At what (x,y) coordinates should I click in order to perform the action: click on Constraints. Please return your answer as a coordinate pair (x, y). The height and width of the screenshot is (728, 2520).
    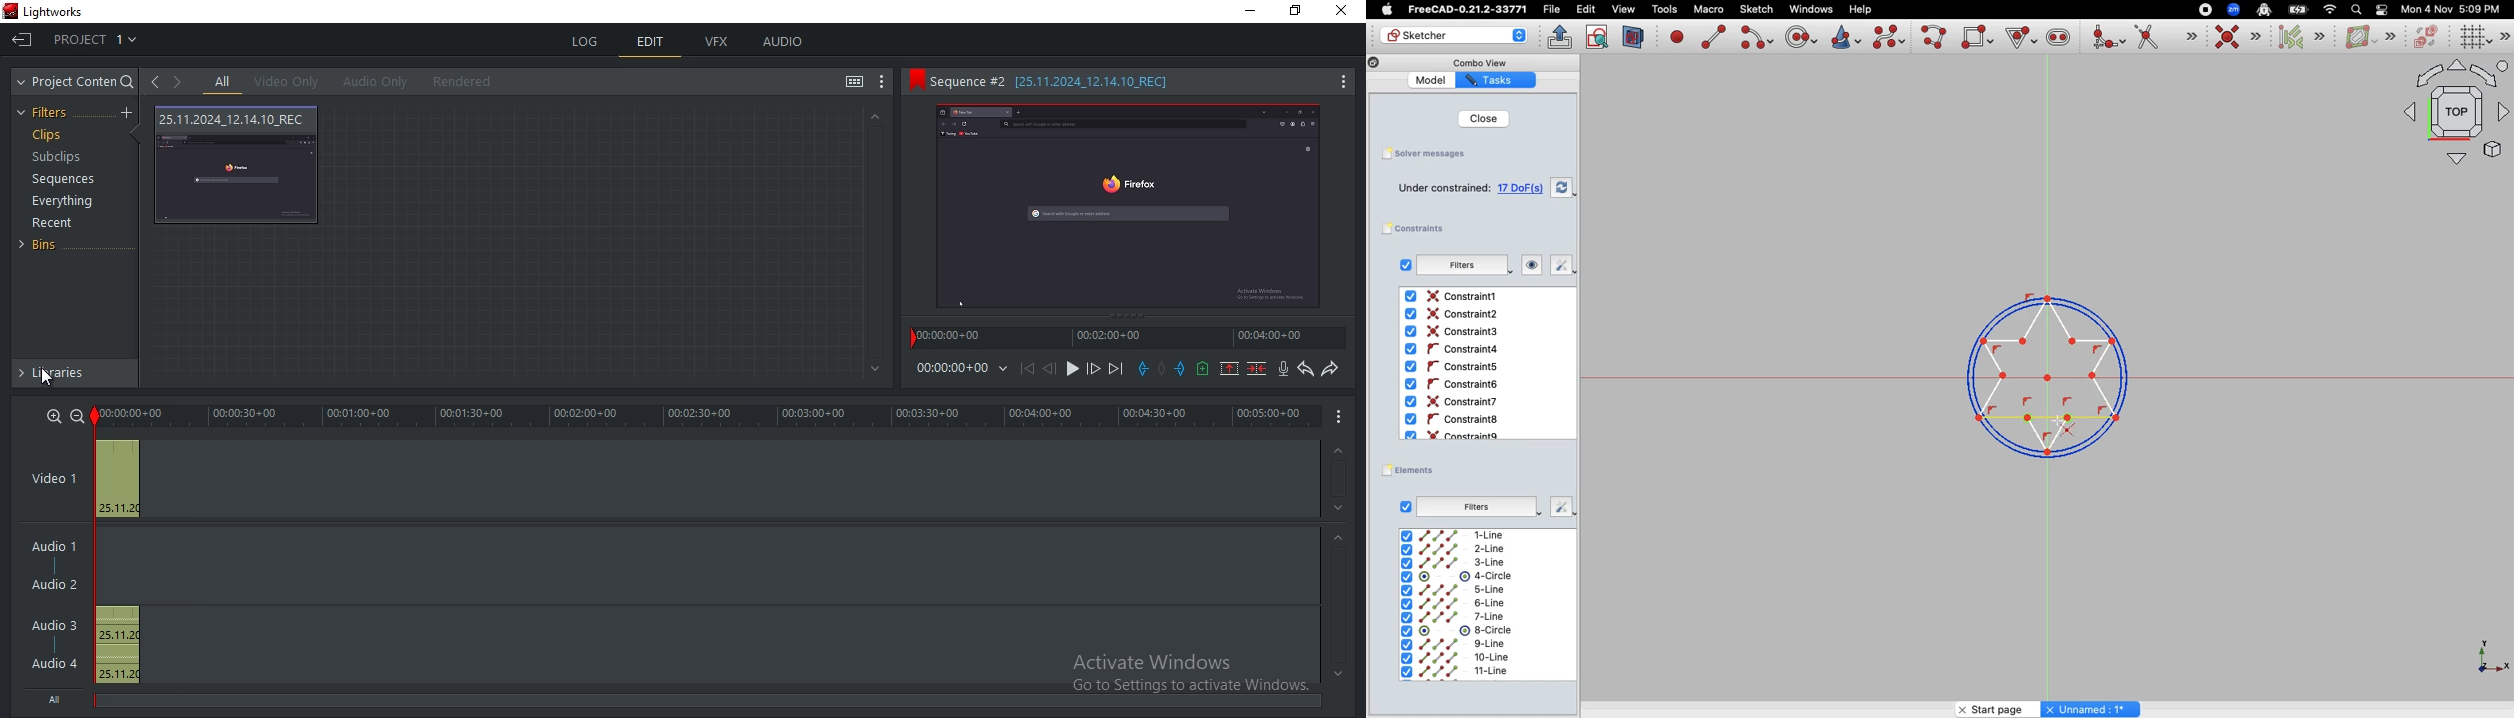
    Looking at the image, I should click on (1419, 229).